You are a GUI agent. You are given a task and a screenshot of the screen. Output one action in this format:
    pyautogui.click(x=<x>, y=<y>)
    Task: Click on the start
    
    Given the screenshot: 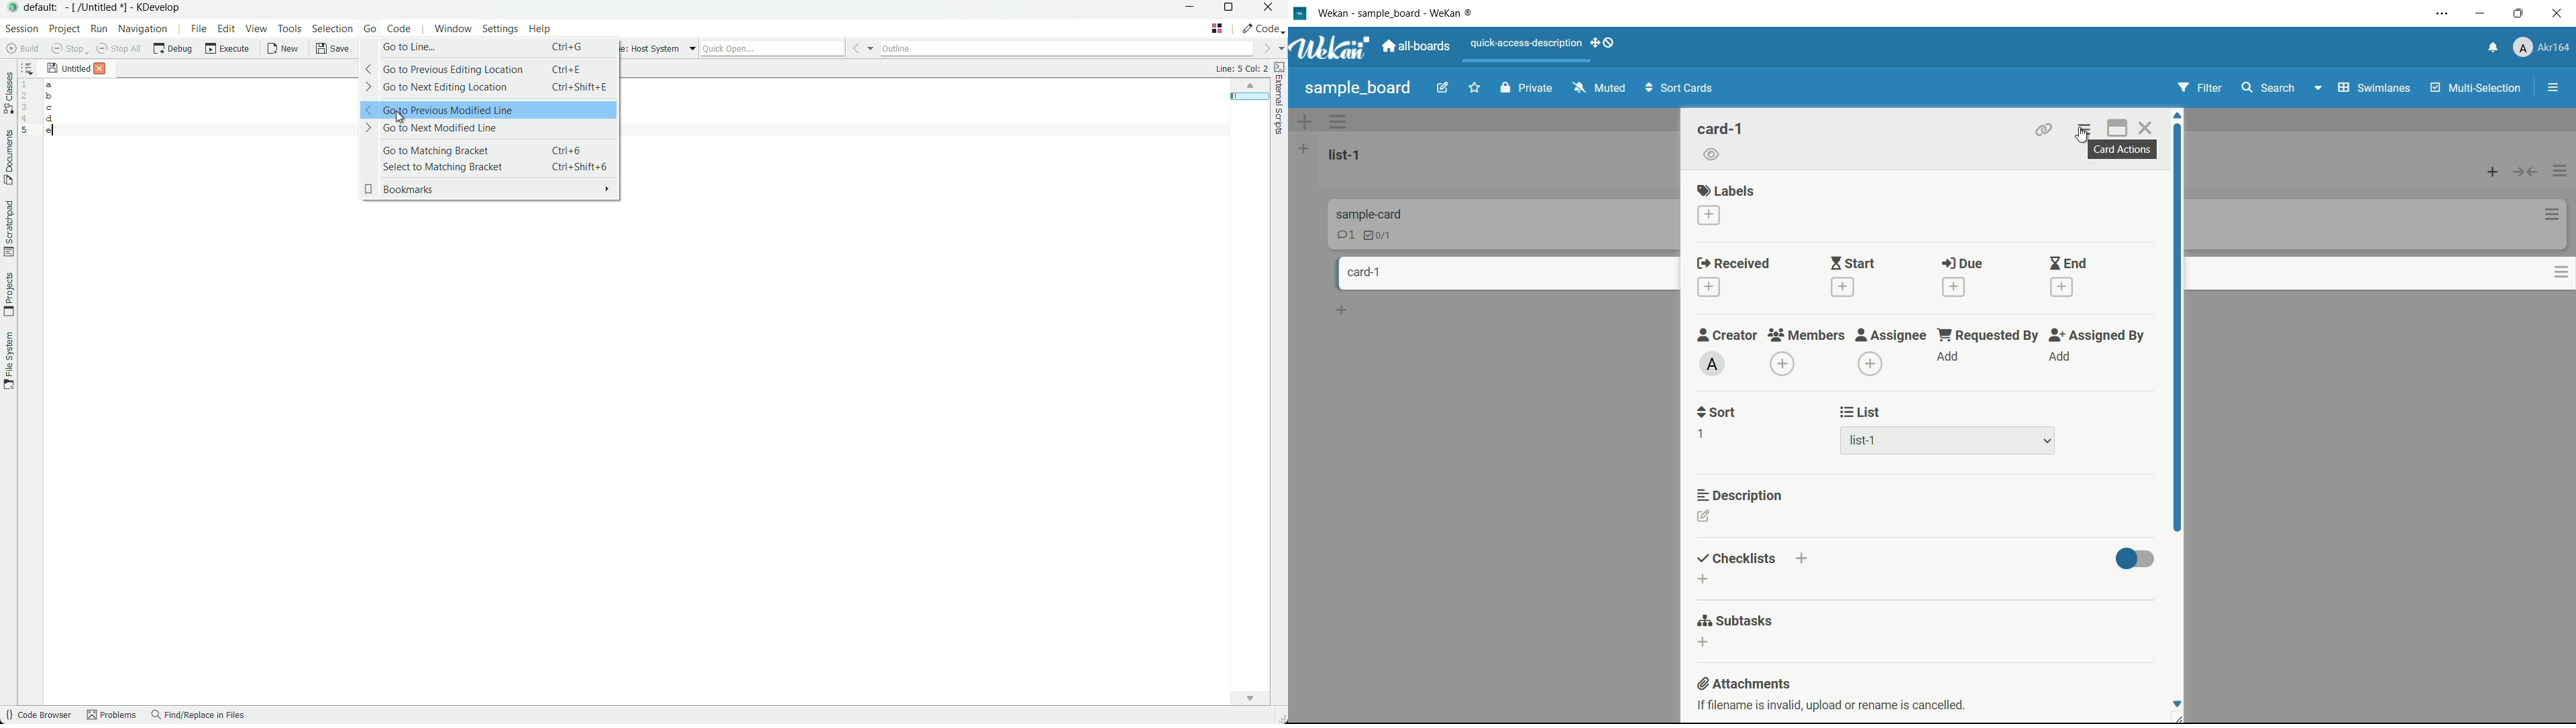 What is the action you would take?
    pyautogui.click(x=1853, y=263)
    